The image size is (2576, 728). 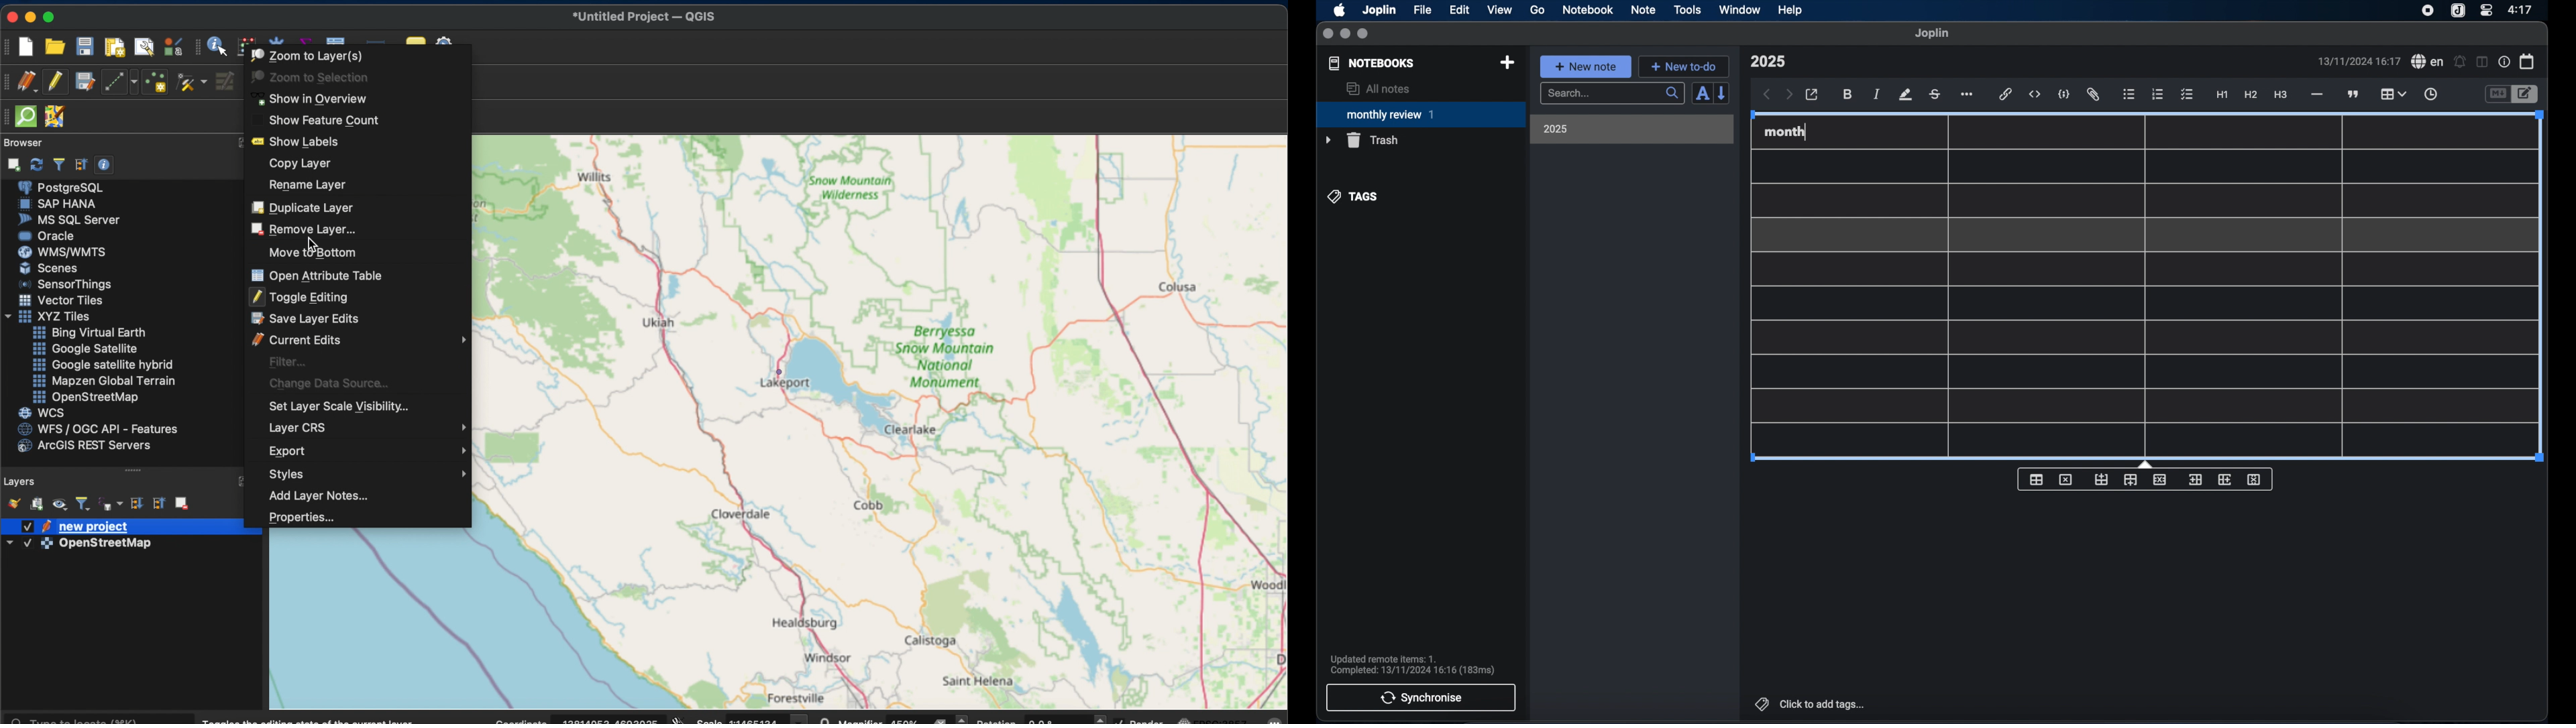 I want to click on synchronise, so click(x=1421, y=697).